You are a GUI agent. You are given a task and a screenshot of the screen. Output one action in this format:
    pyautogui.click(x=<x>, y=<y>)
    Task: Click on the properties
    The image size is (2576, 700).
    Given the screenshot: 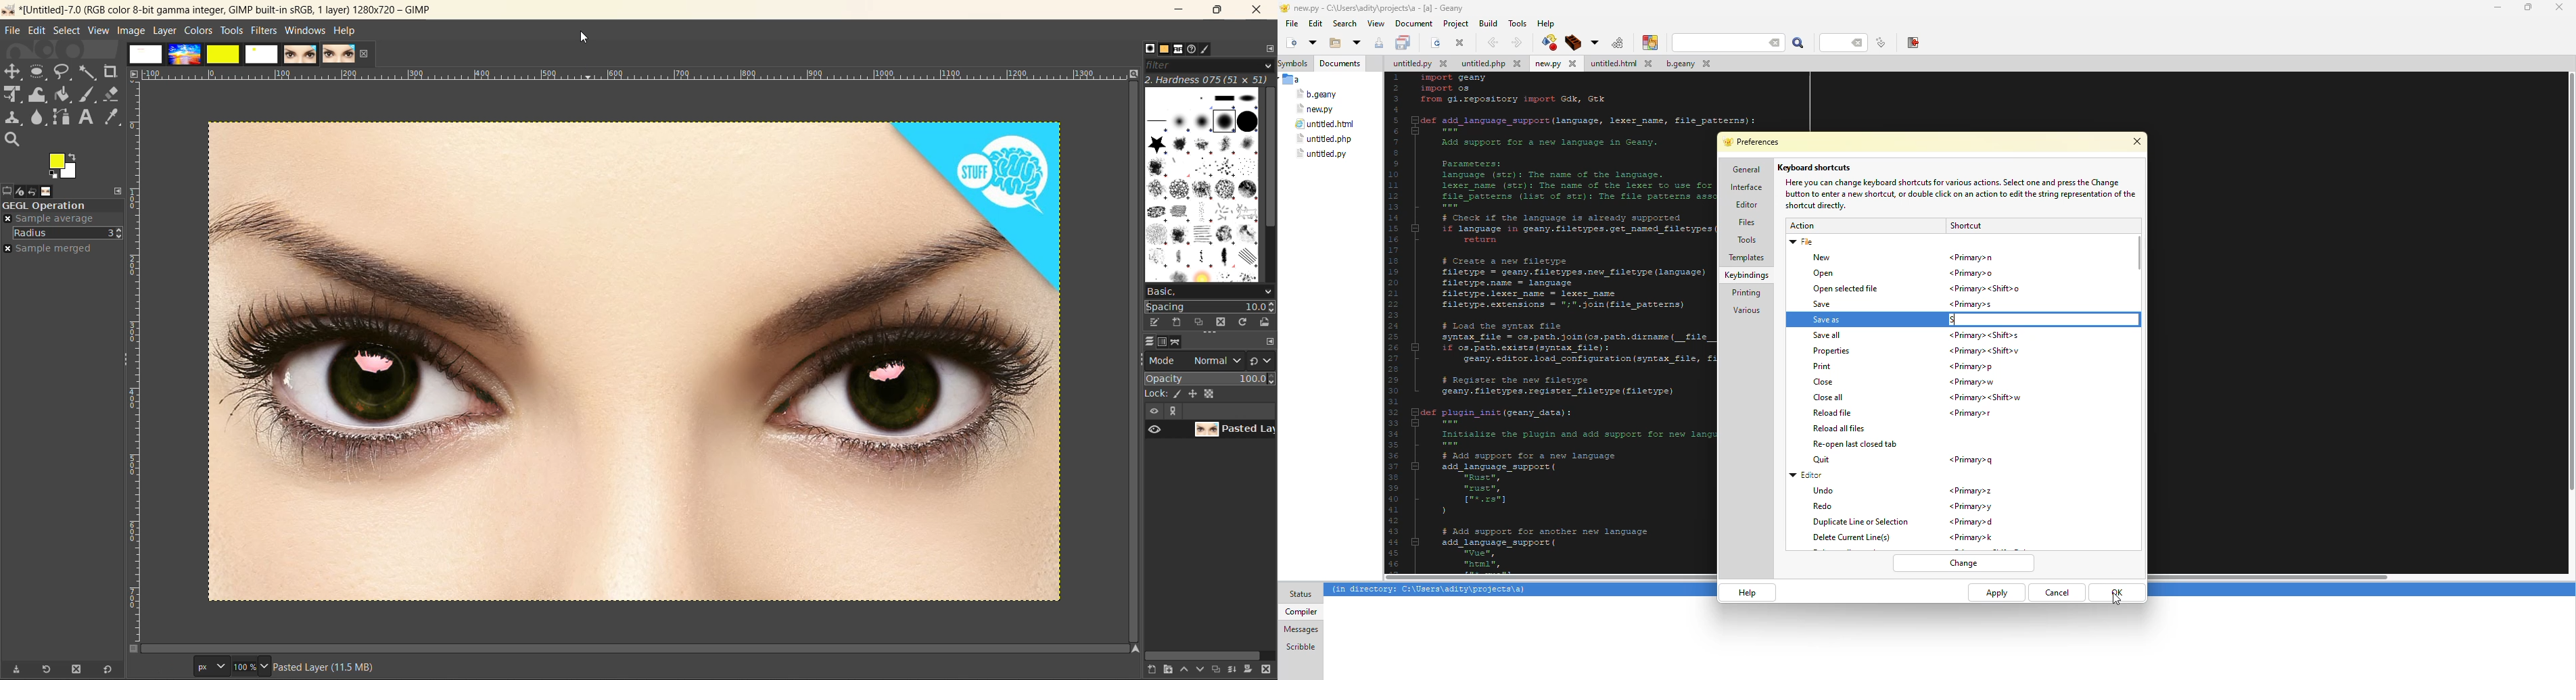 What is the action you would take?
    pyautogui.click(x=1832, y=351)
    